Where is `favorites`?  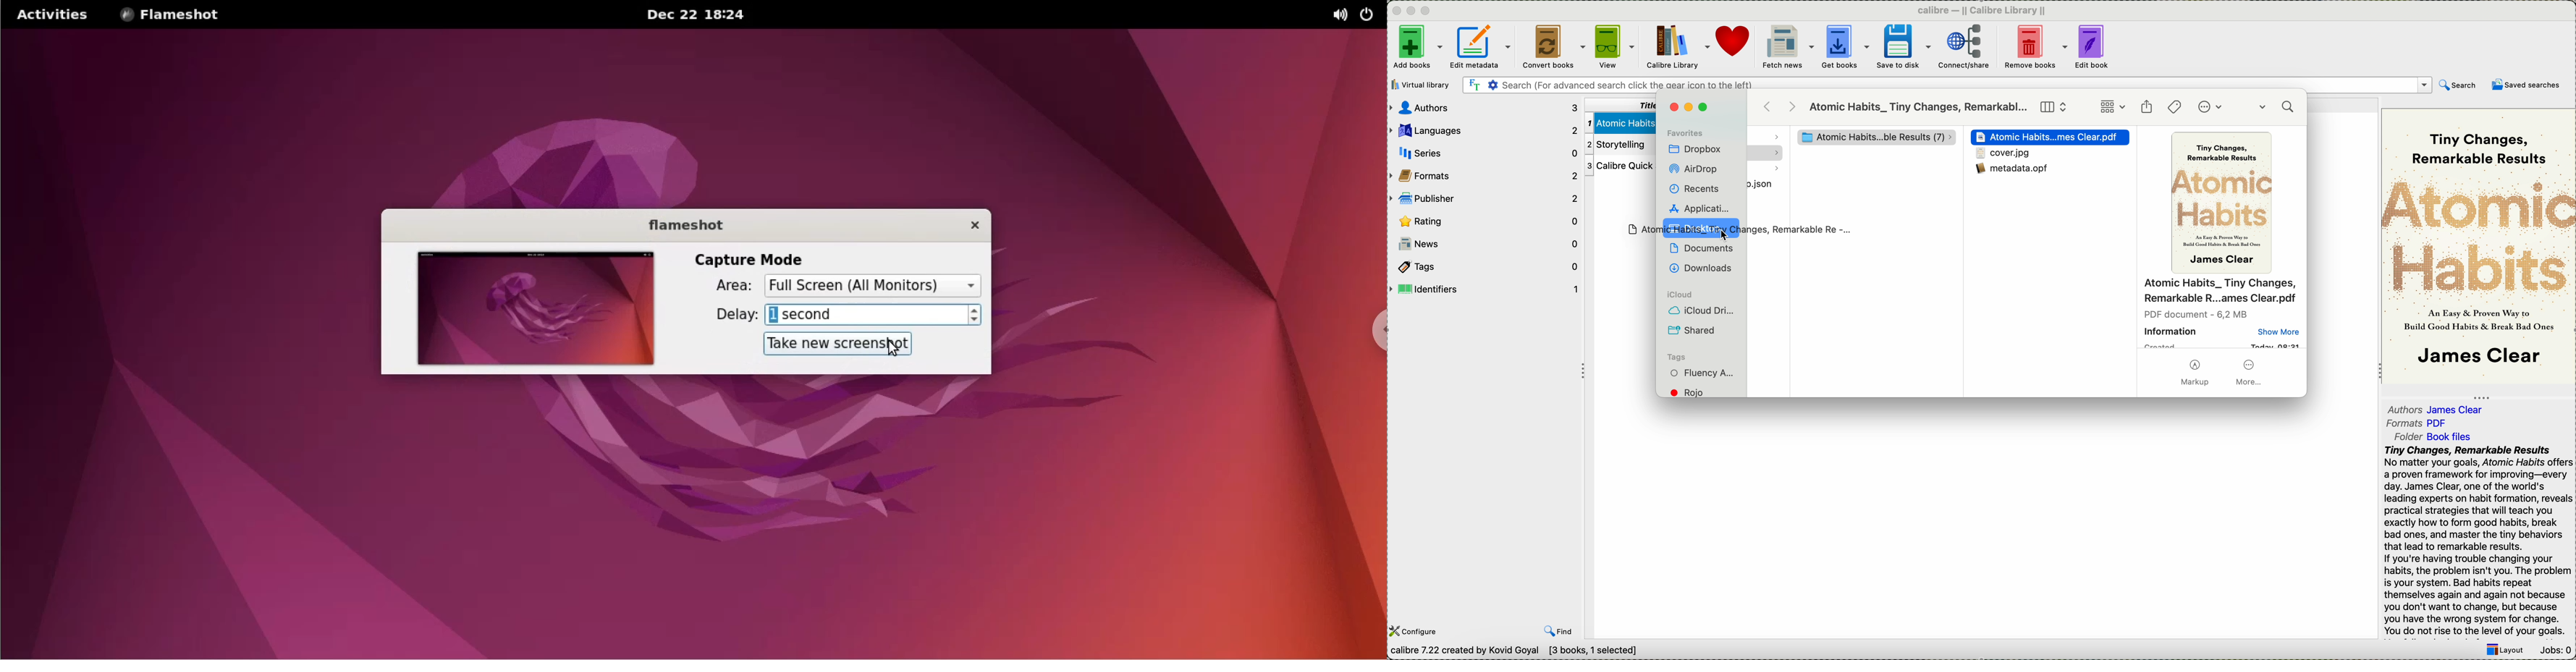
favorites is located at coordinates (1685, 132).